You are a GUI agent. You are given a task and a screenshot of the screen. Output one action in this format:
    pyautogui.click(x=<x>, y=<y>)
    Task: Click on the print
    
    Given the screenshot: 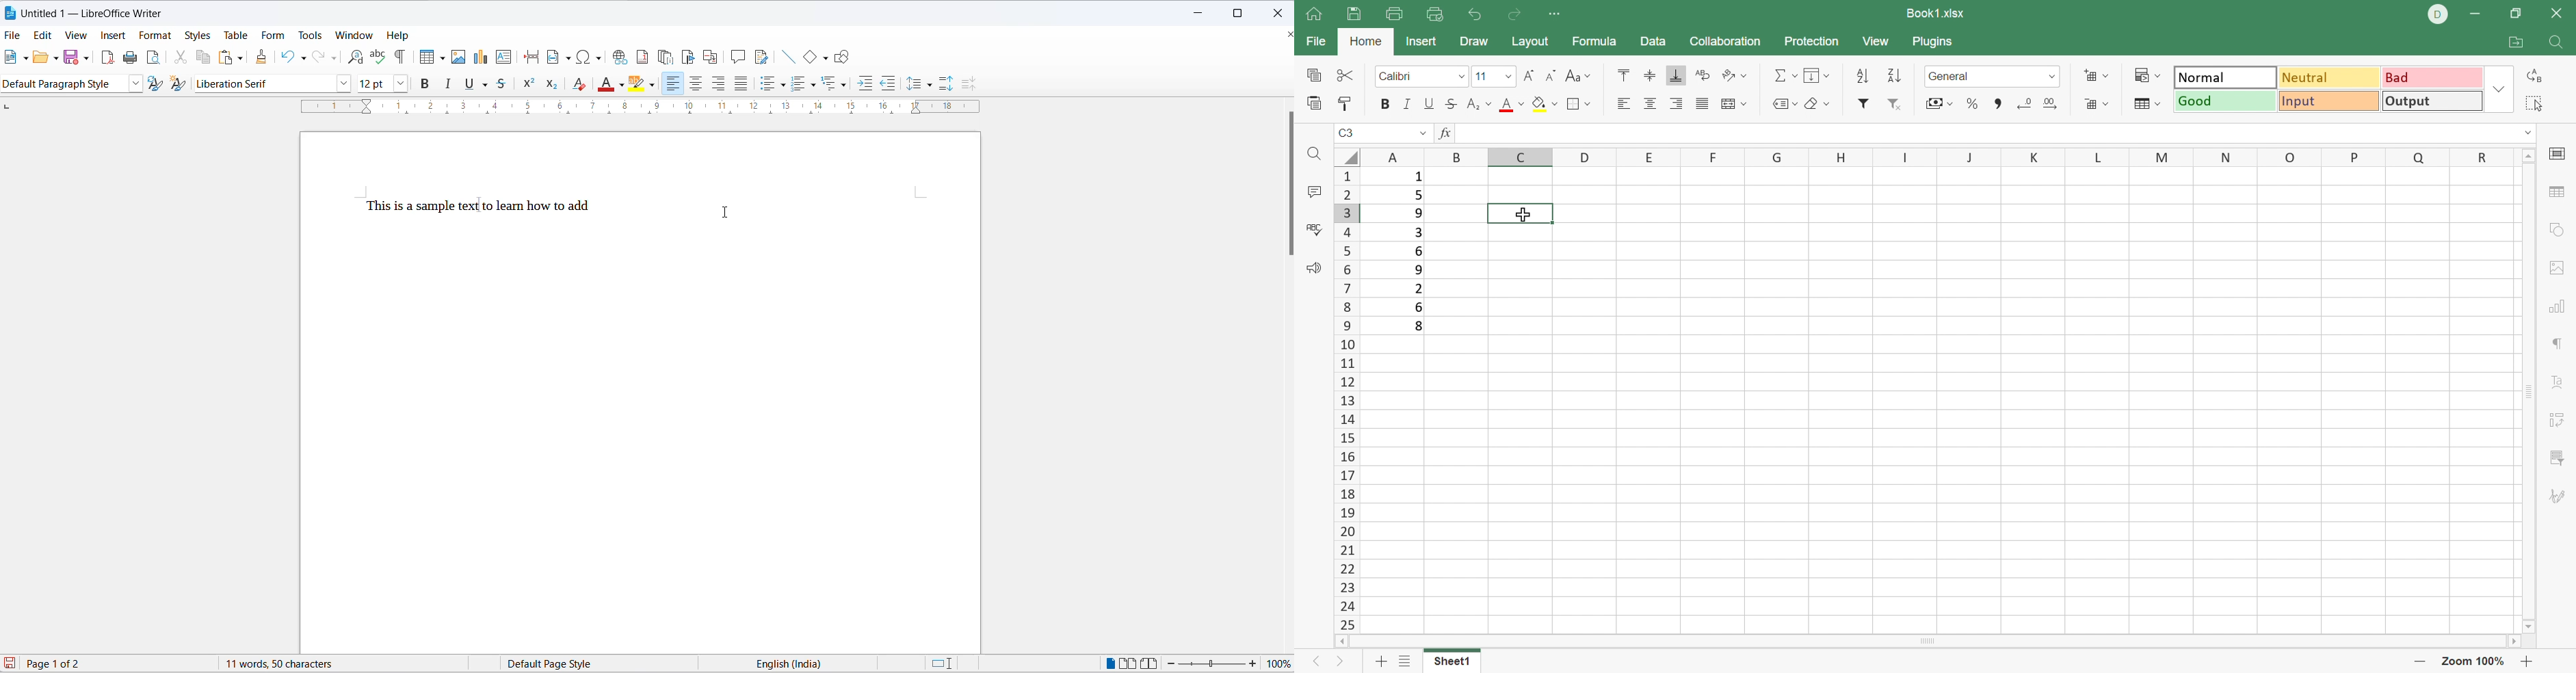 What is the action you would take?
    pyautogui.click(x=132, y=57)
    